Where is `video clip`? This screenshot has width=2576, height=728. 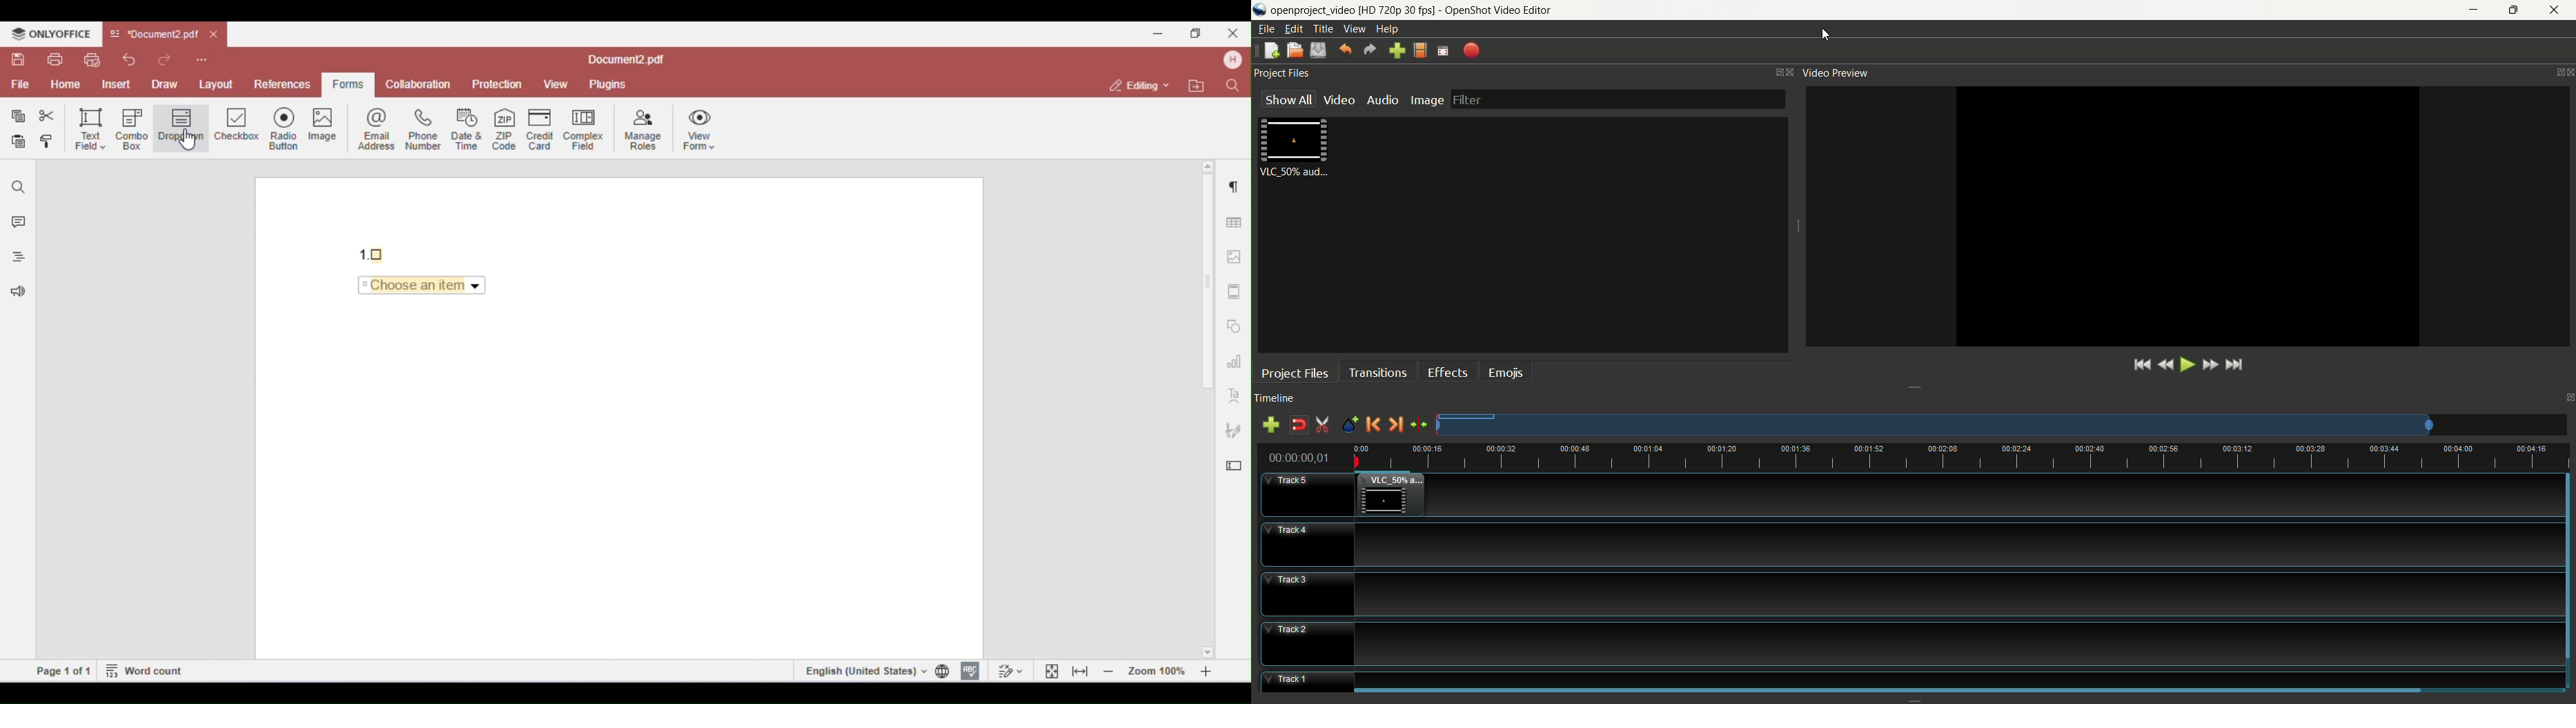
video clip is located at coordinates (1298, 150).